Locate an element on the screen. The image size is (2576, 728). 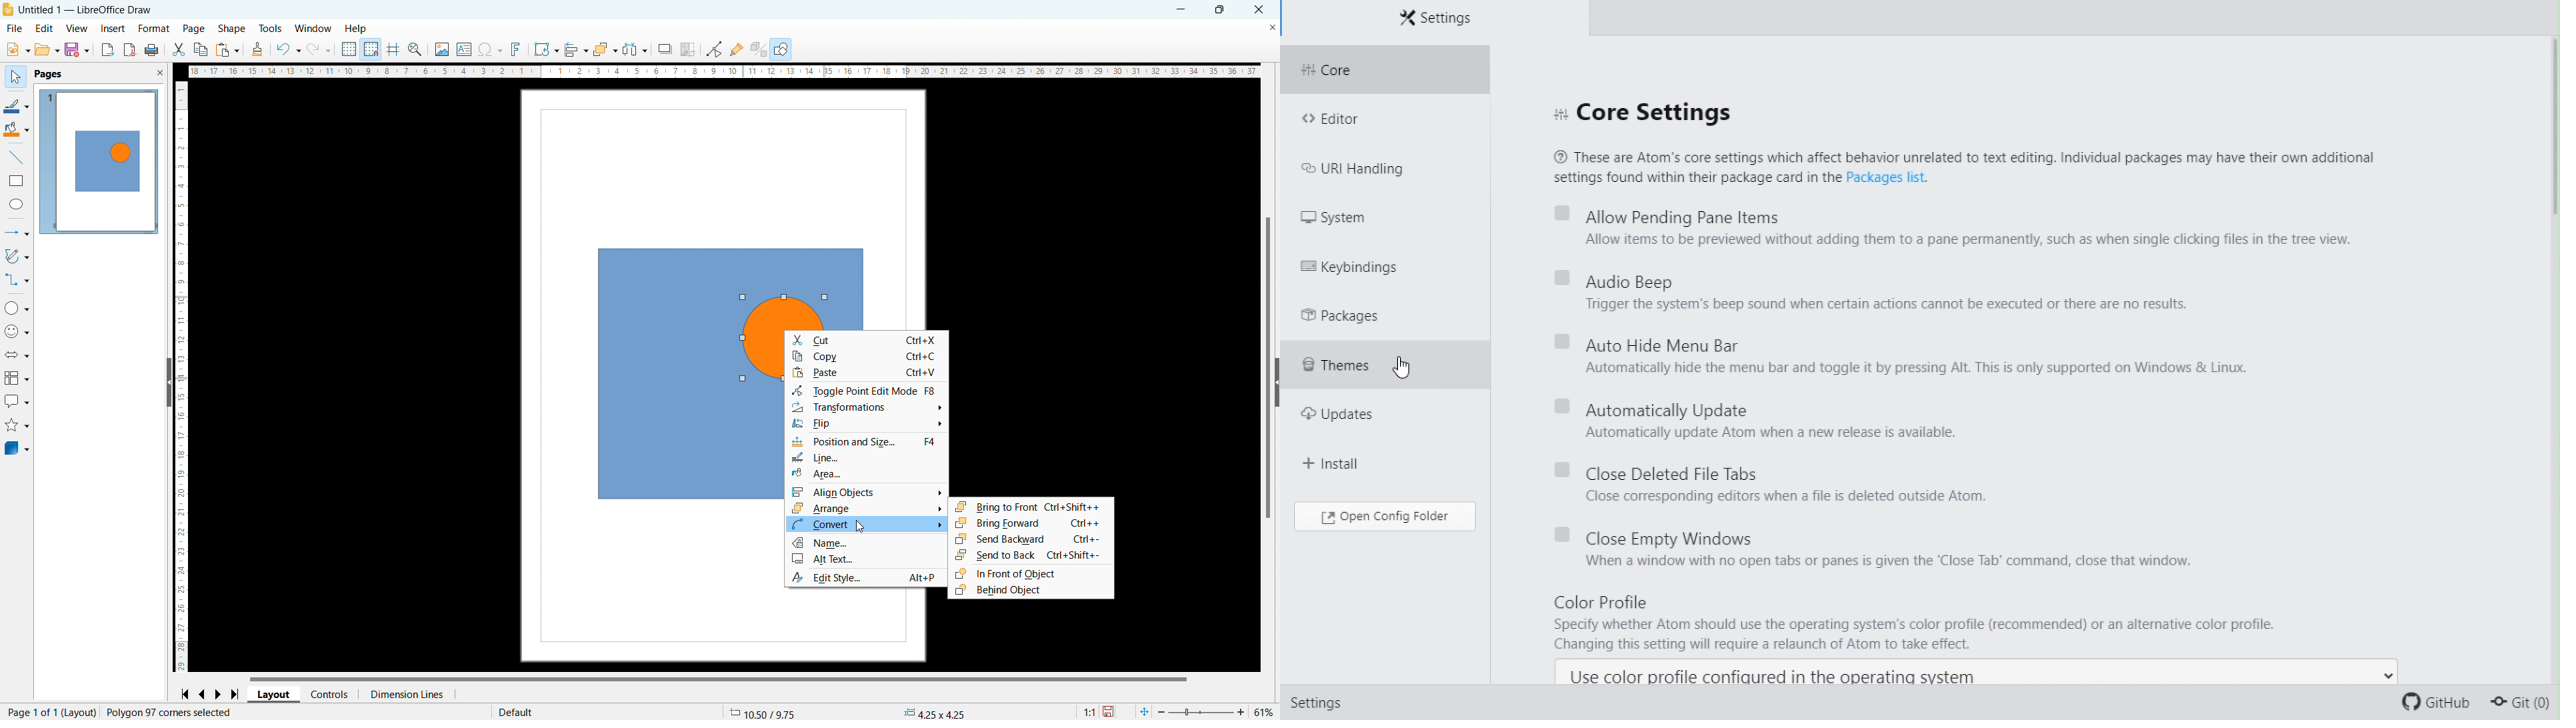
Area is located at coordinates (816, 473).